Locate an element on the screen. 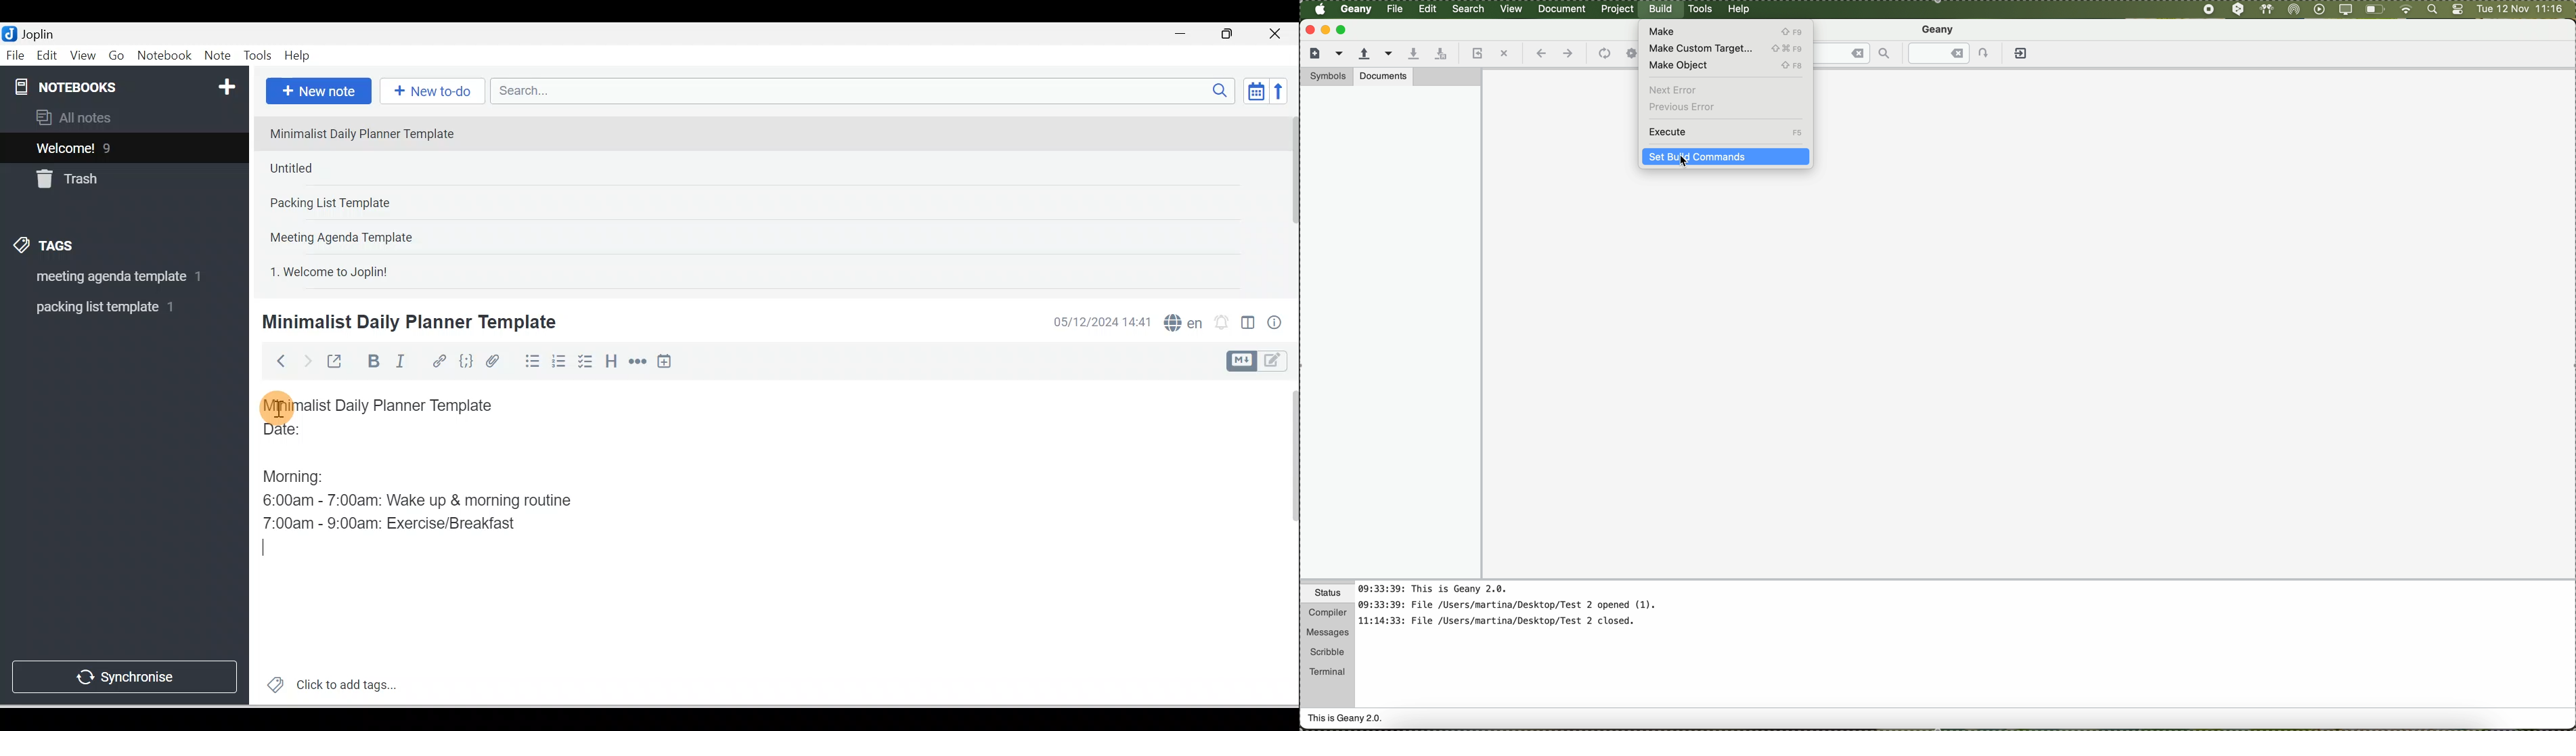  Tag 1 is located at coordinates (106, 278).